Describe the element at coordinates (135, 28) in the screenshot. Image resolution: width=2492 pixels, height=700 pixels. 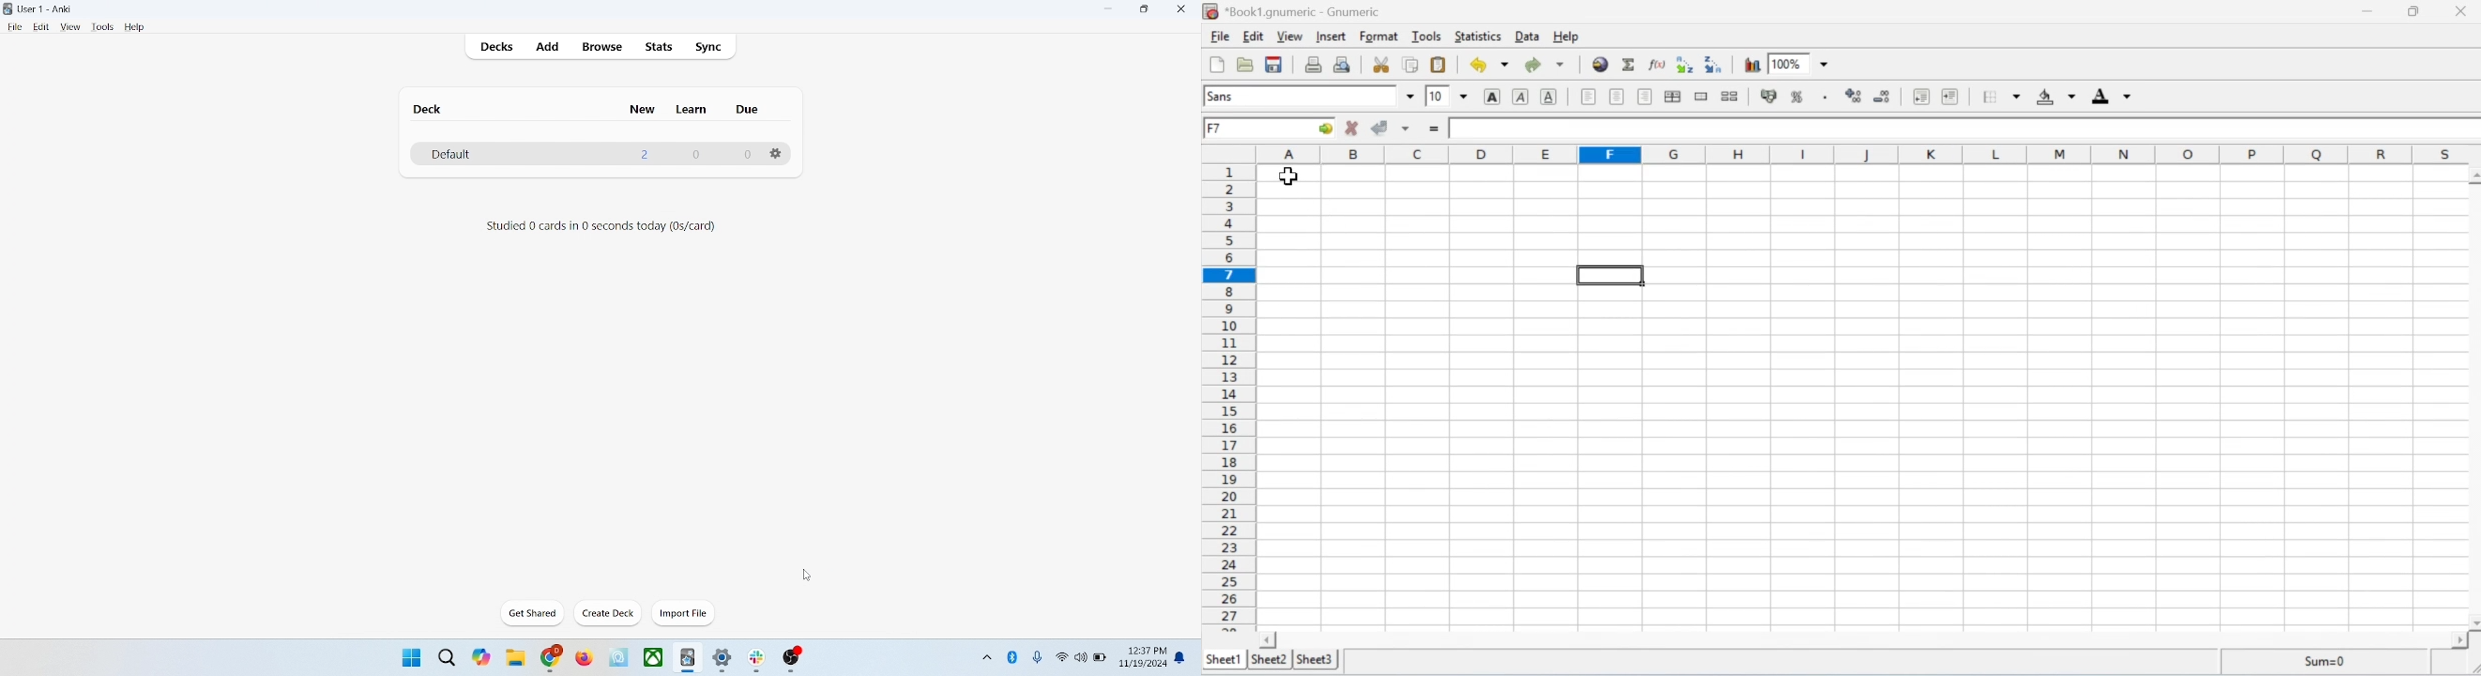
I see `help` at that location.